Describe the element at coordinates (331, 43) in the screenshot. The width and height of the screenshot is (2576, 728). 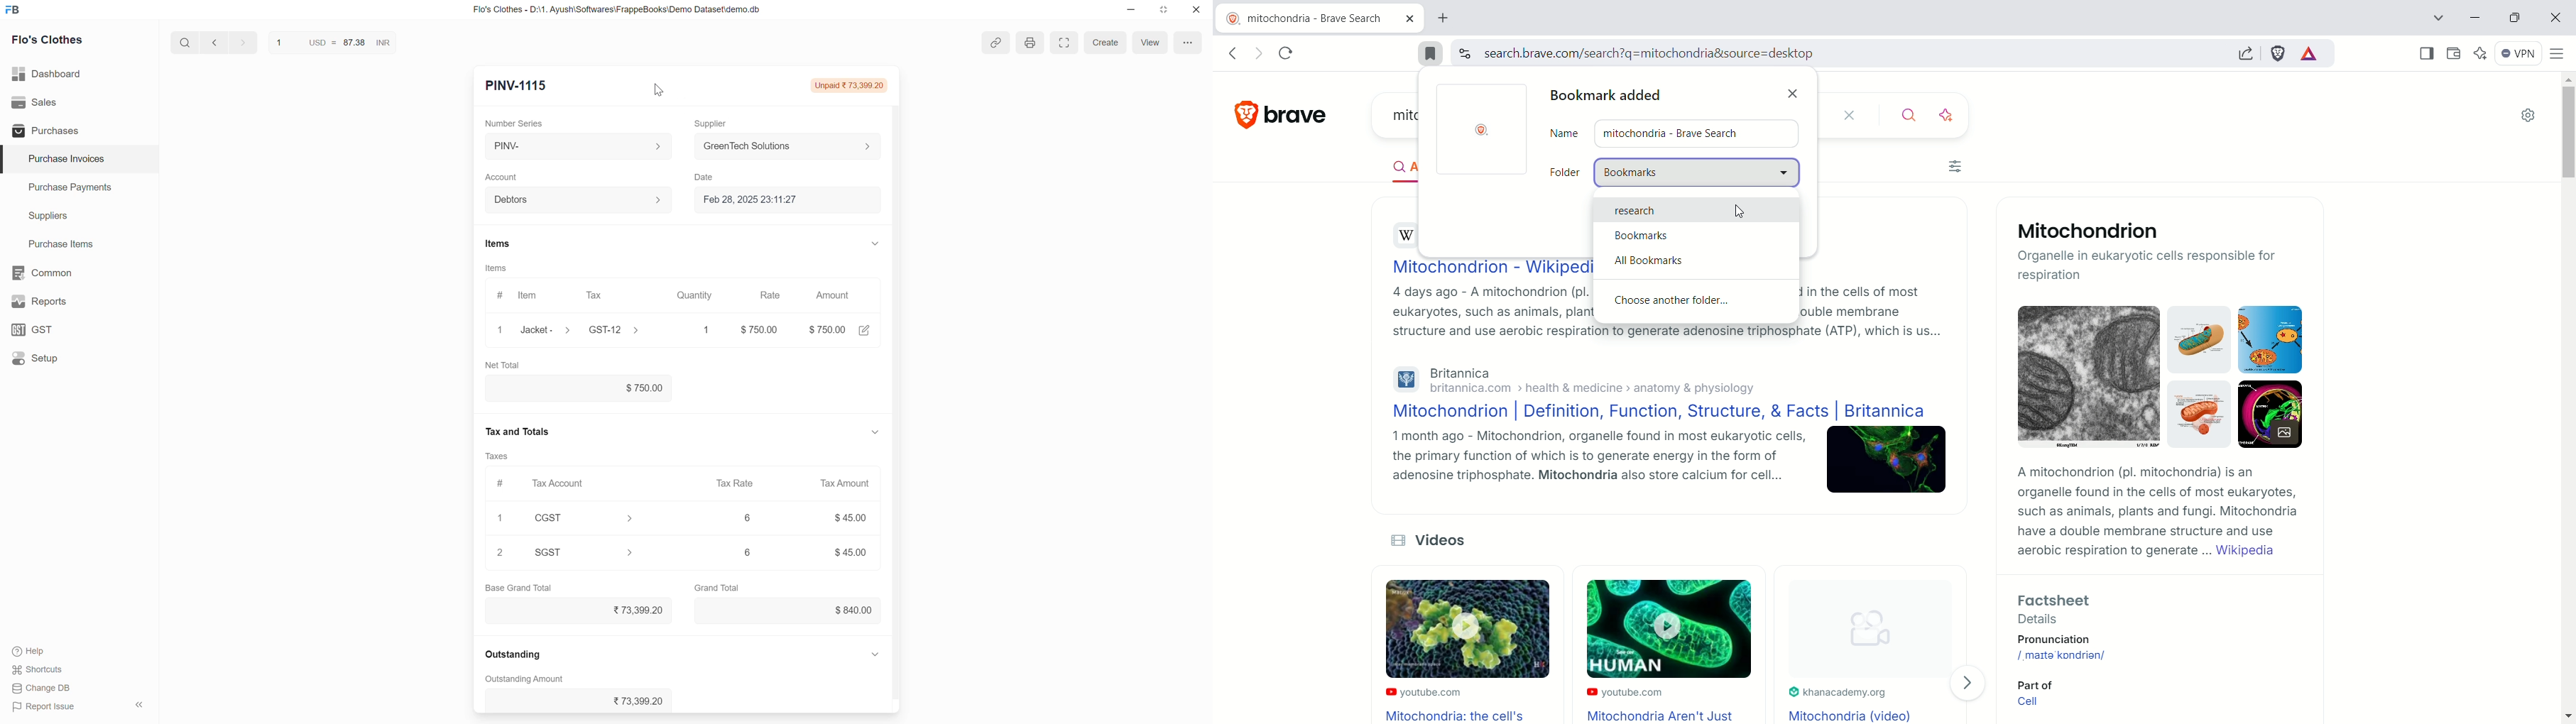
I see `1 USD = 87.38 INR` at that location.